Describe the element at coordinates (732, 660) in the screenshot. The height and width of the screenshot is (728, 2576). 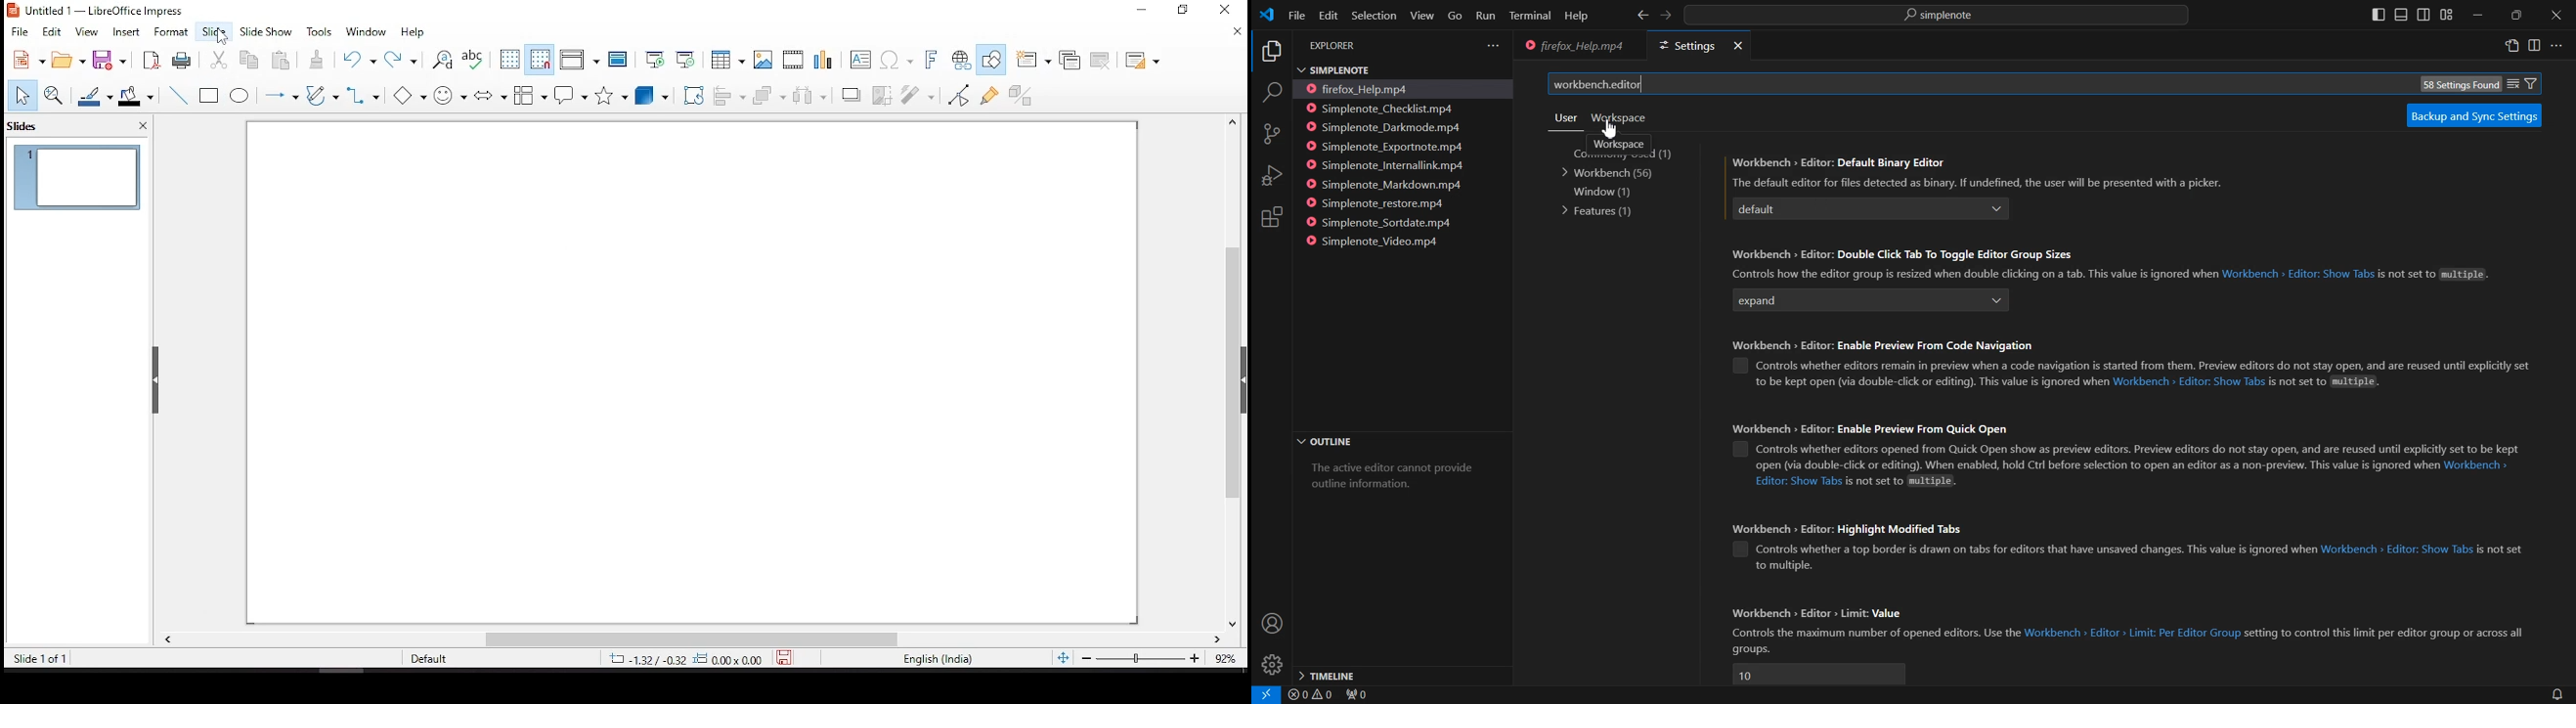
I see `0.00x0.00` at that location.